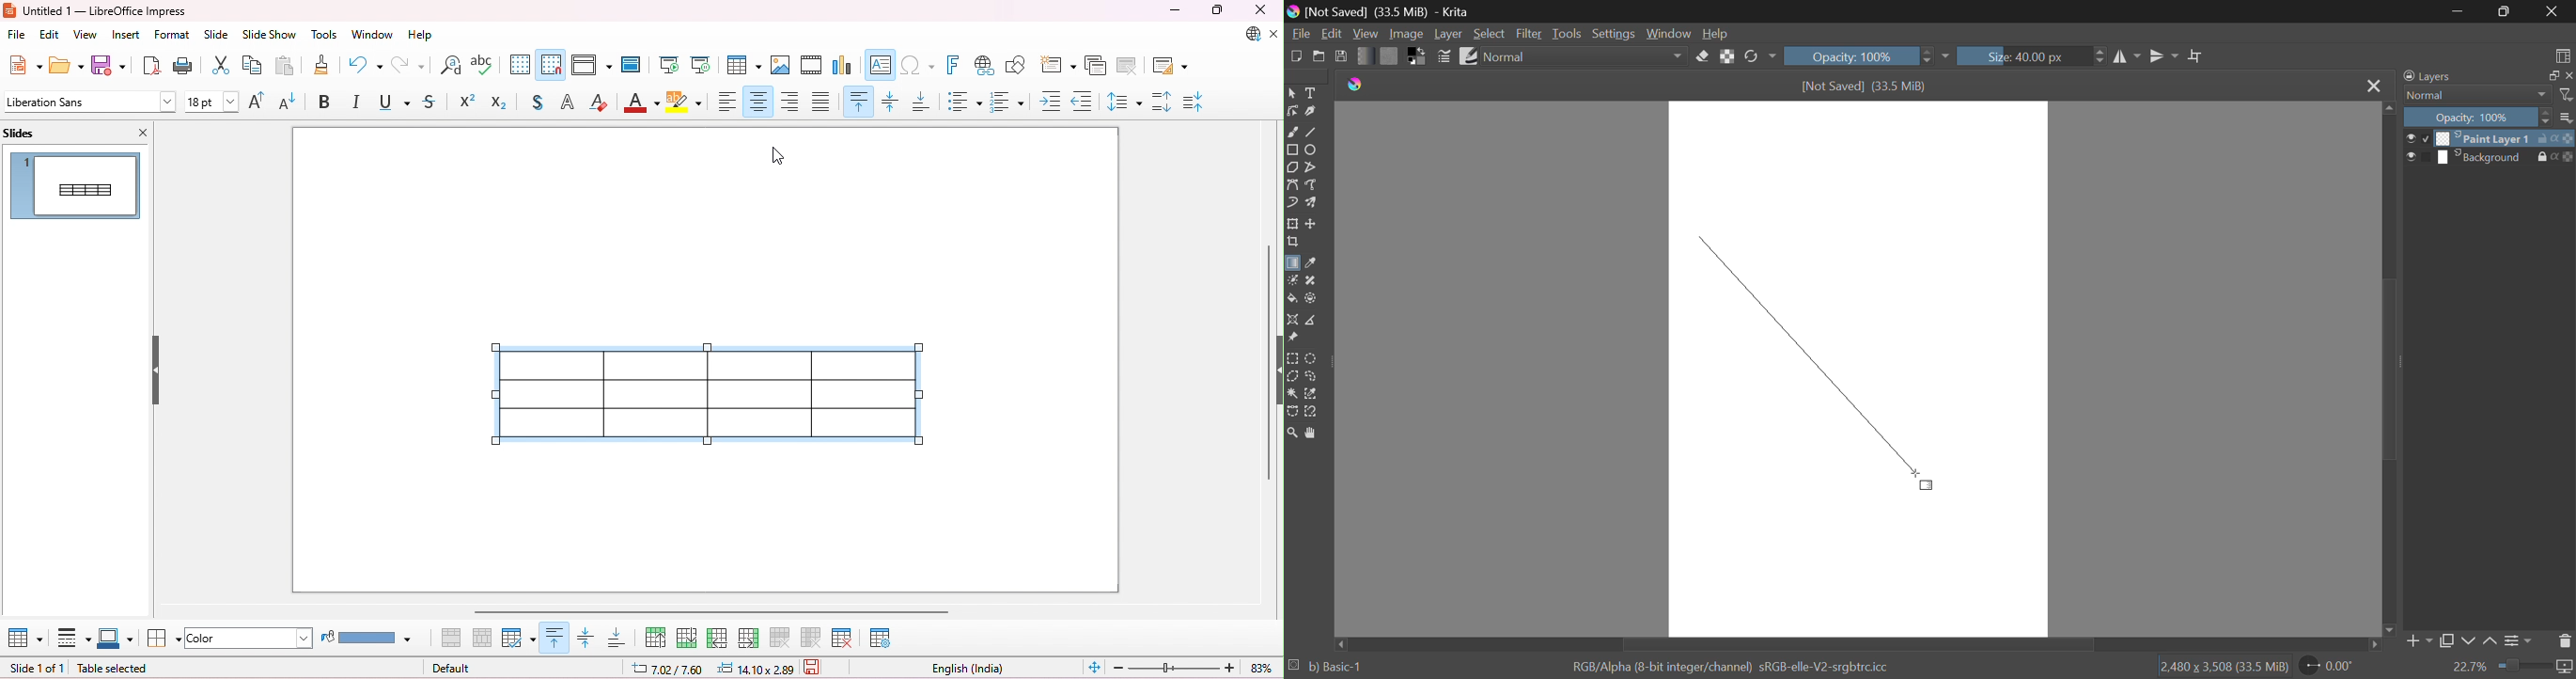 The height and width of the screenshot is (700, 2576). What do you see at coordinates (2223, 666) in the screenshot?
I see `12,480 x 3,508 (33.5 MiB)` at bounding box center [2223, 666].